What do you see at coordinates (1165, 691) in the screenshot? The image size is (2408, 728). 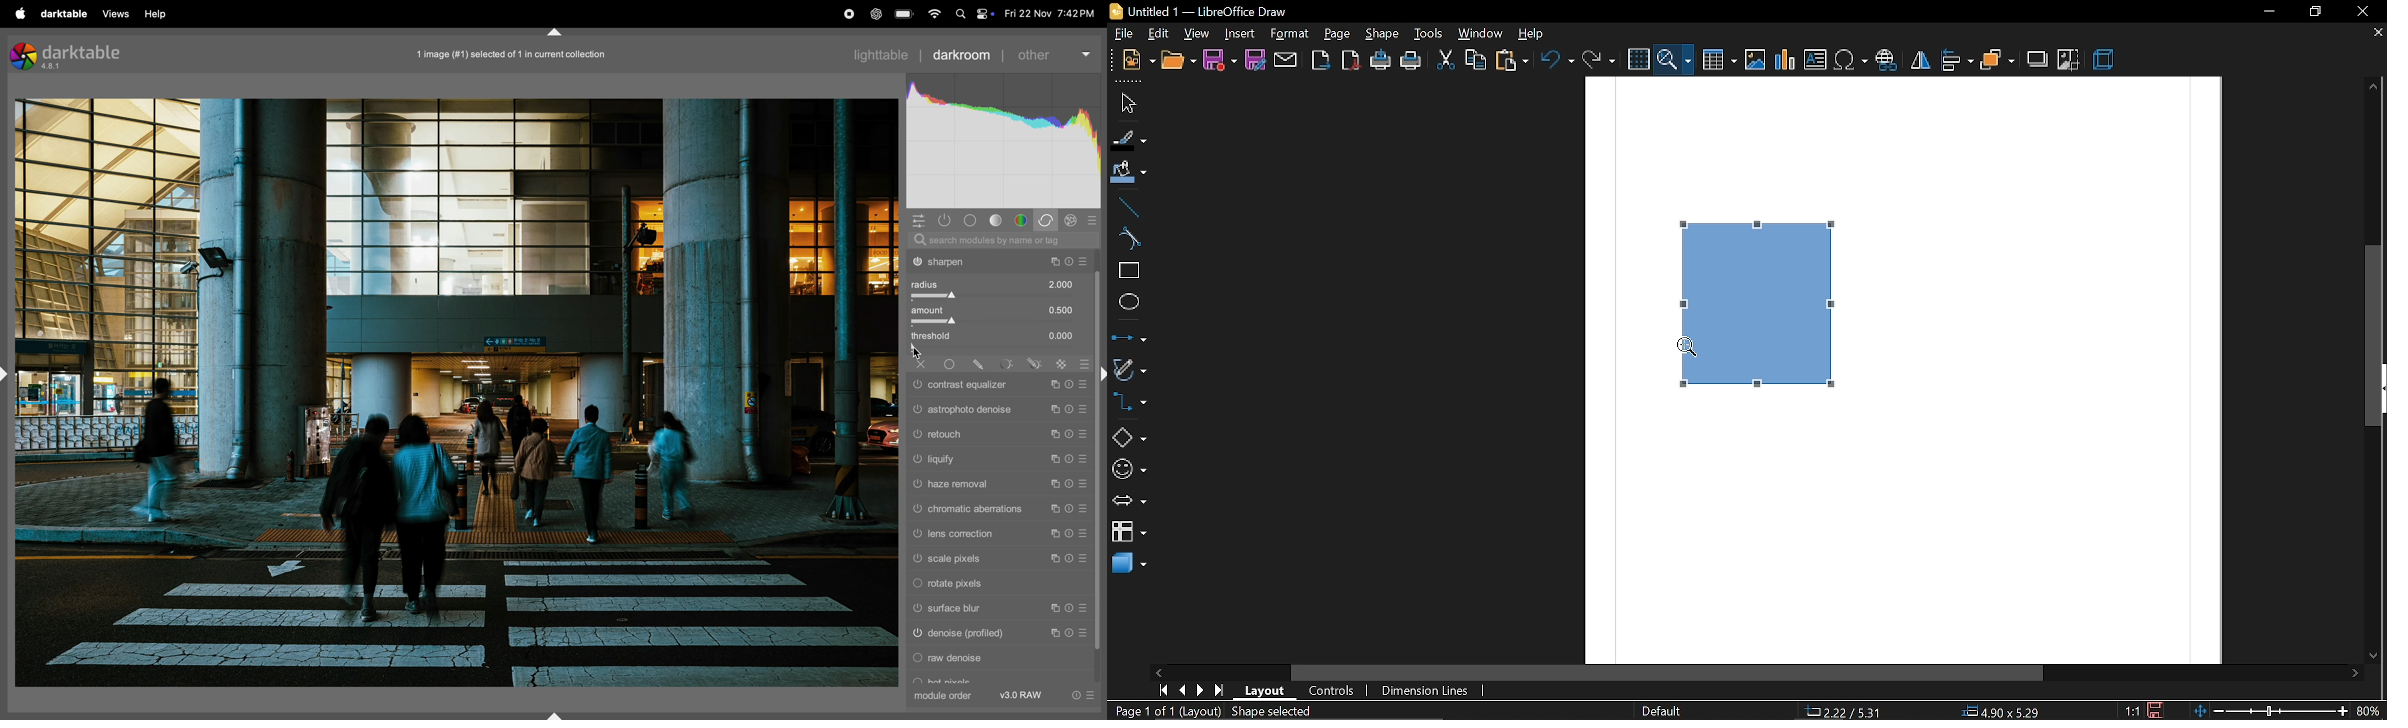 I see `go to first page` at bounding box center [1165, 691].